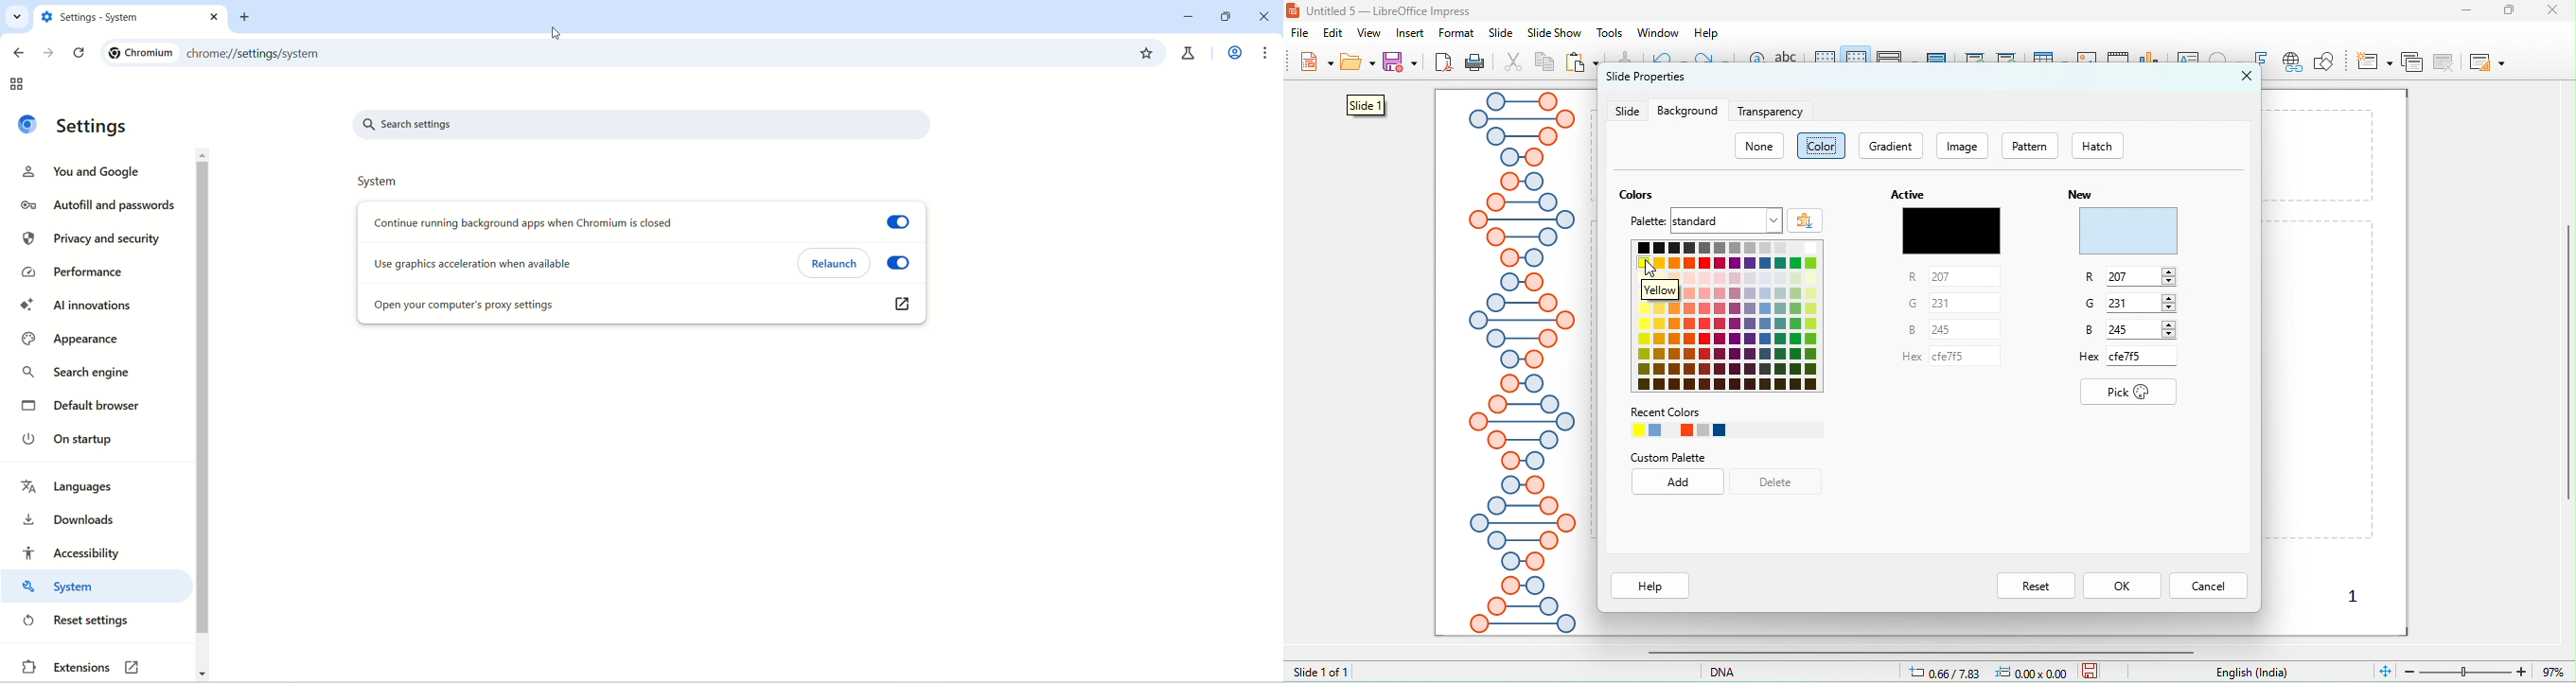 The height and width of the screenshot is (700, 2576). Describe the element at coordinates (90, 407) in the screenshot. I see `default browser` at that location.